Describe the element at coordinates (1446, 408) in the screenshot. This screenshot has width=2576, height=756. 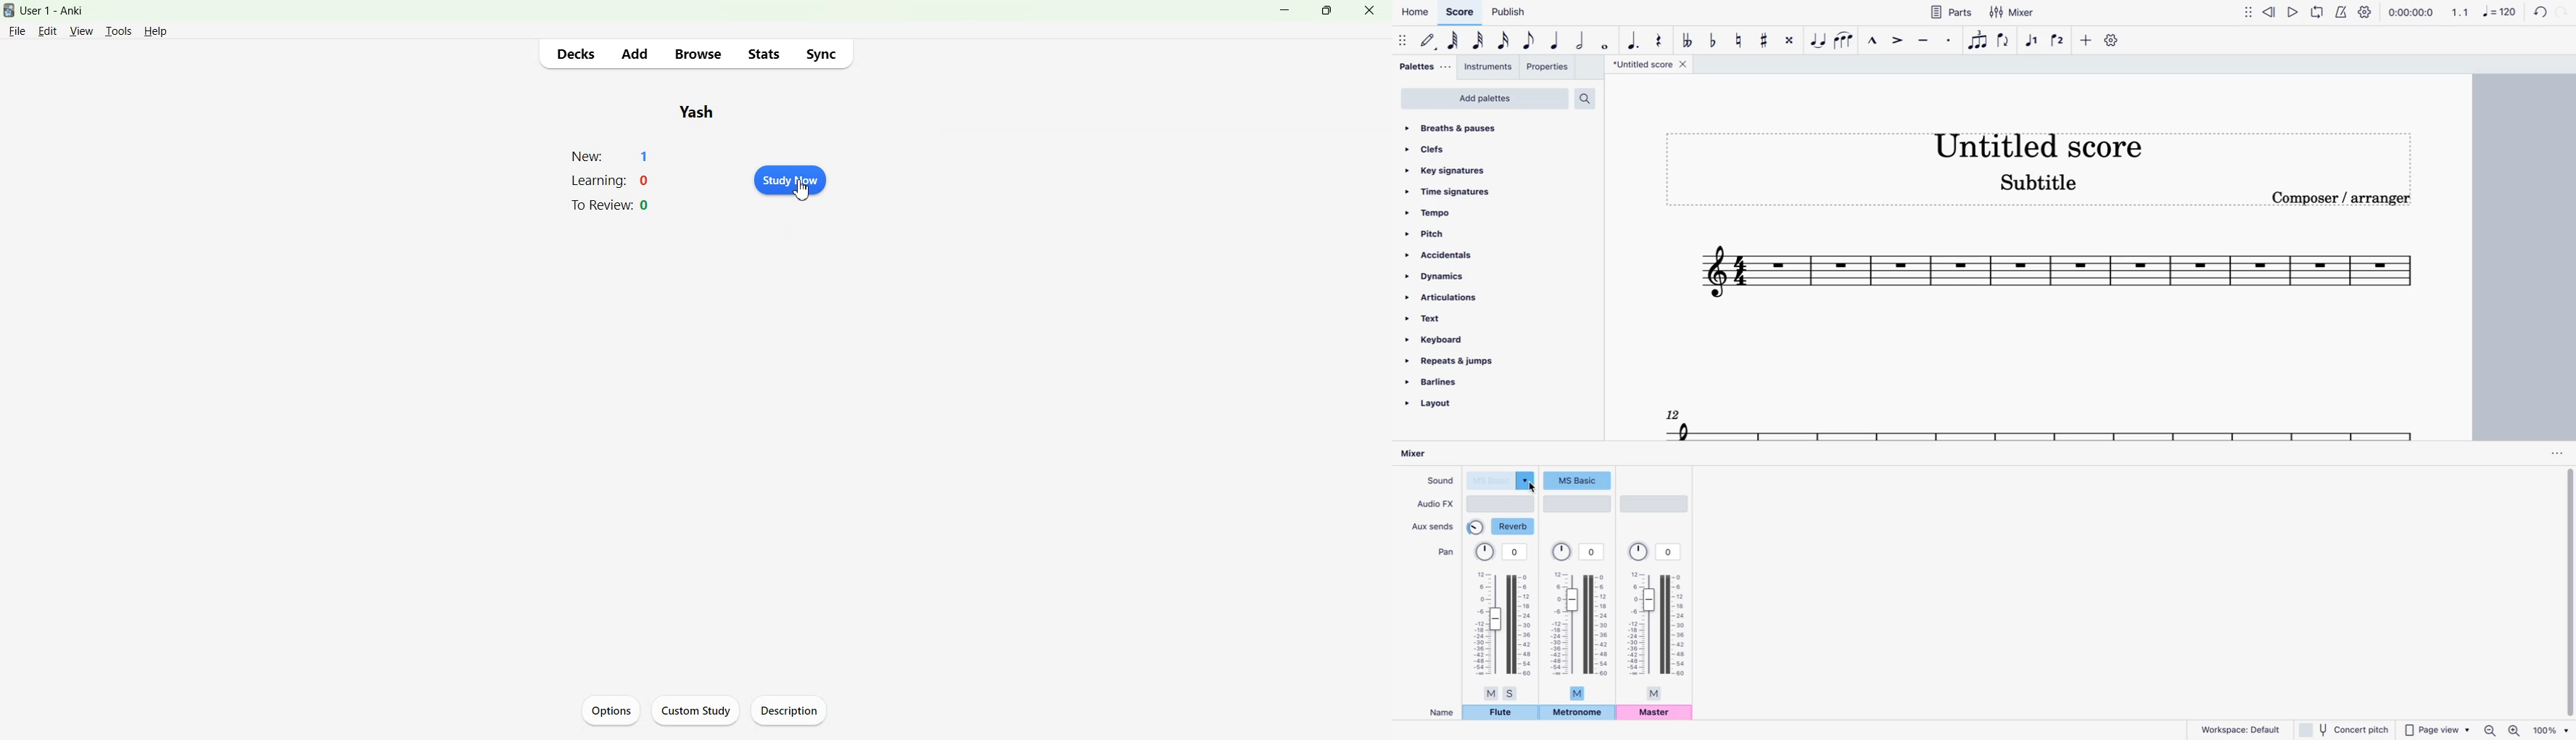
I see `layout` at that location.